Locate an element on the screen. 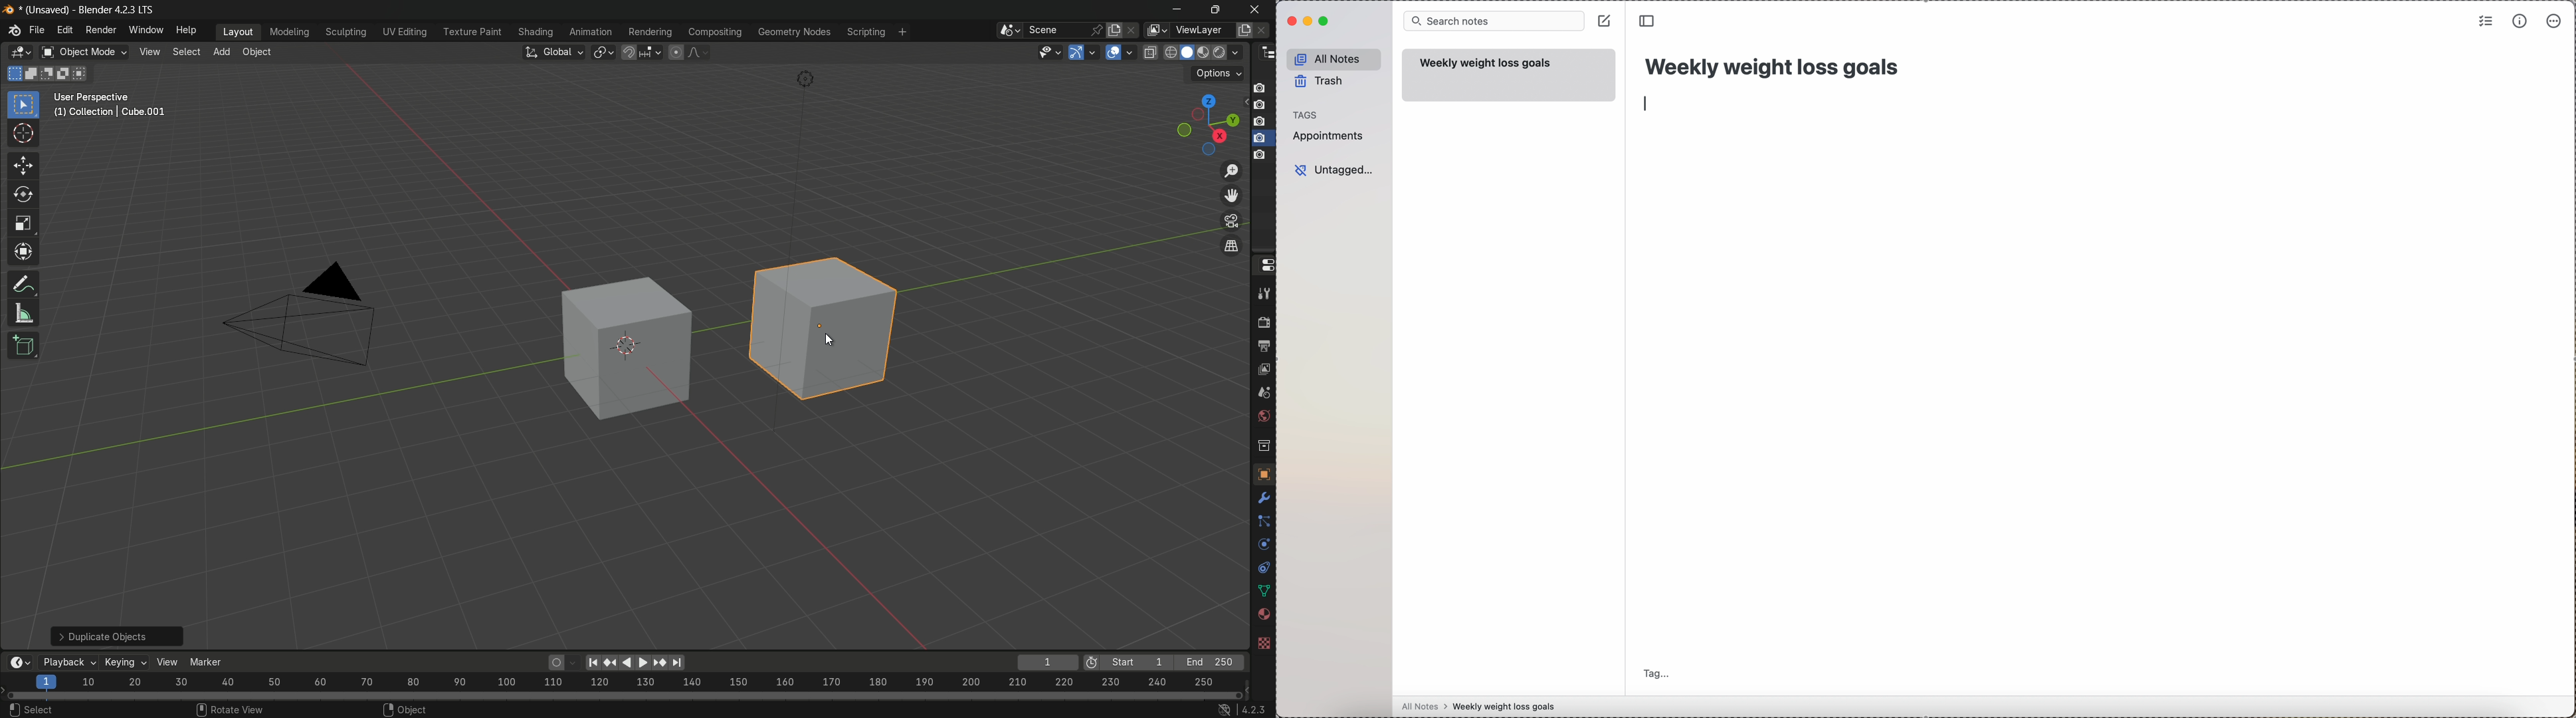  modeling menu is located at coordinates (289, 31).